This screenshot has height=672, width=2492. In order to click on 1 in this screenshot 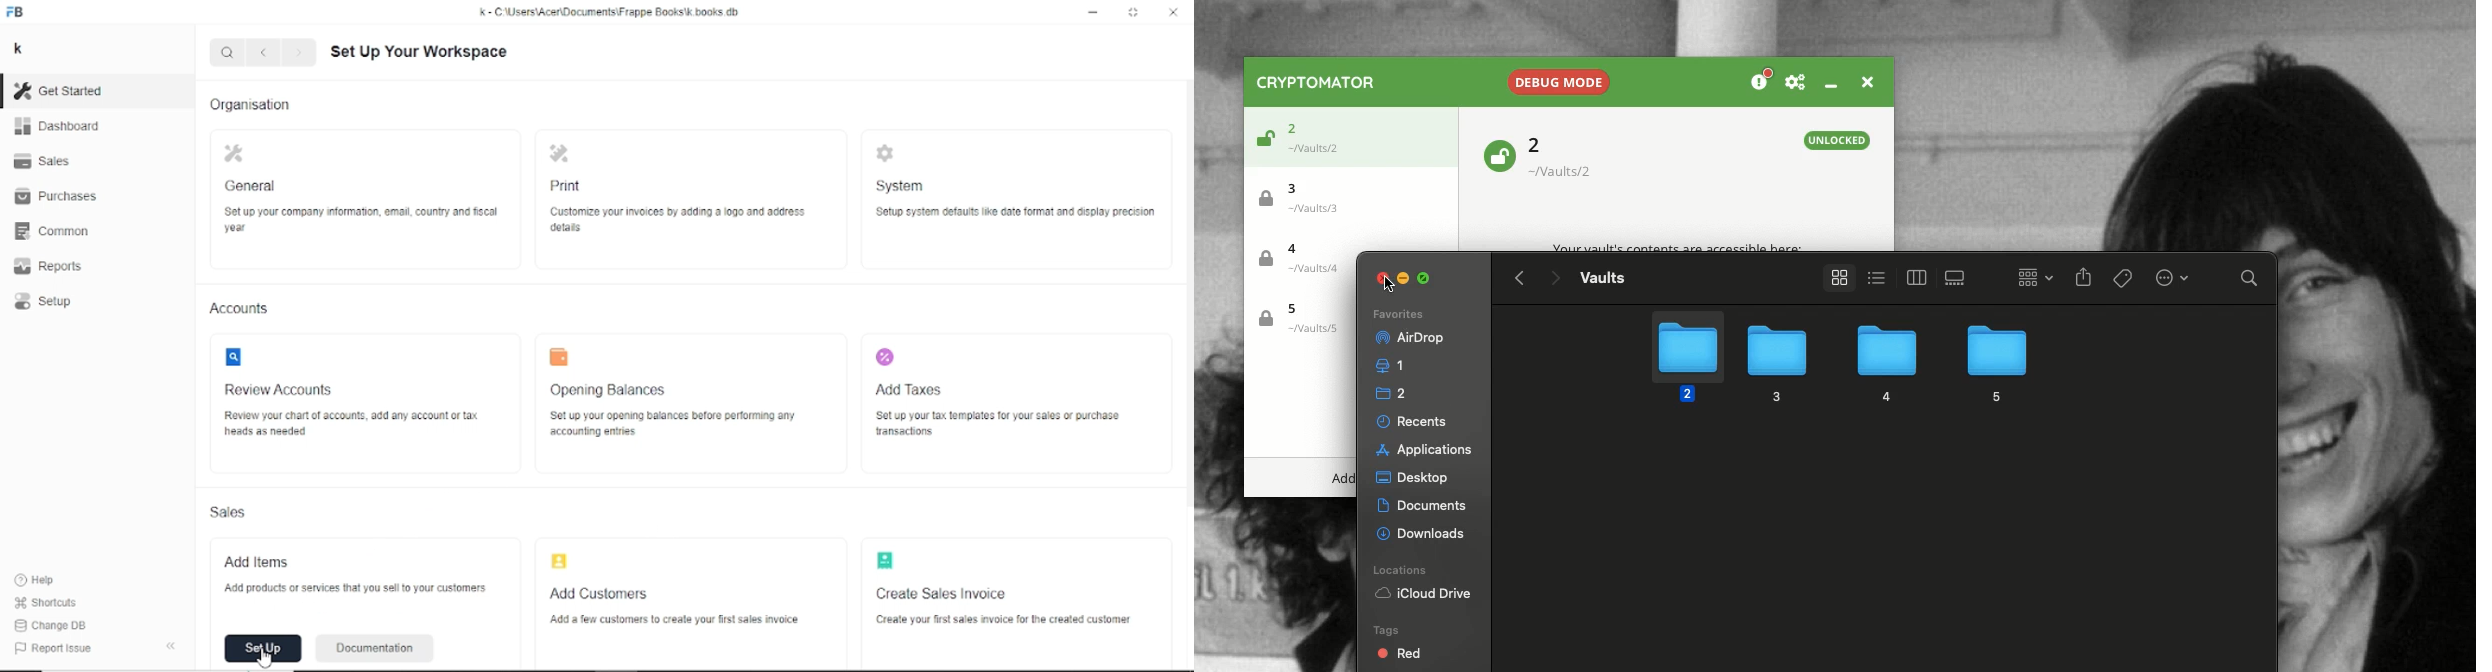, I will do `click(1394, 366)`.